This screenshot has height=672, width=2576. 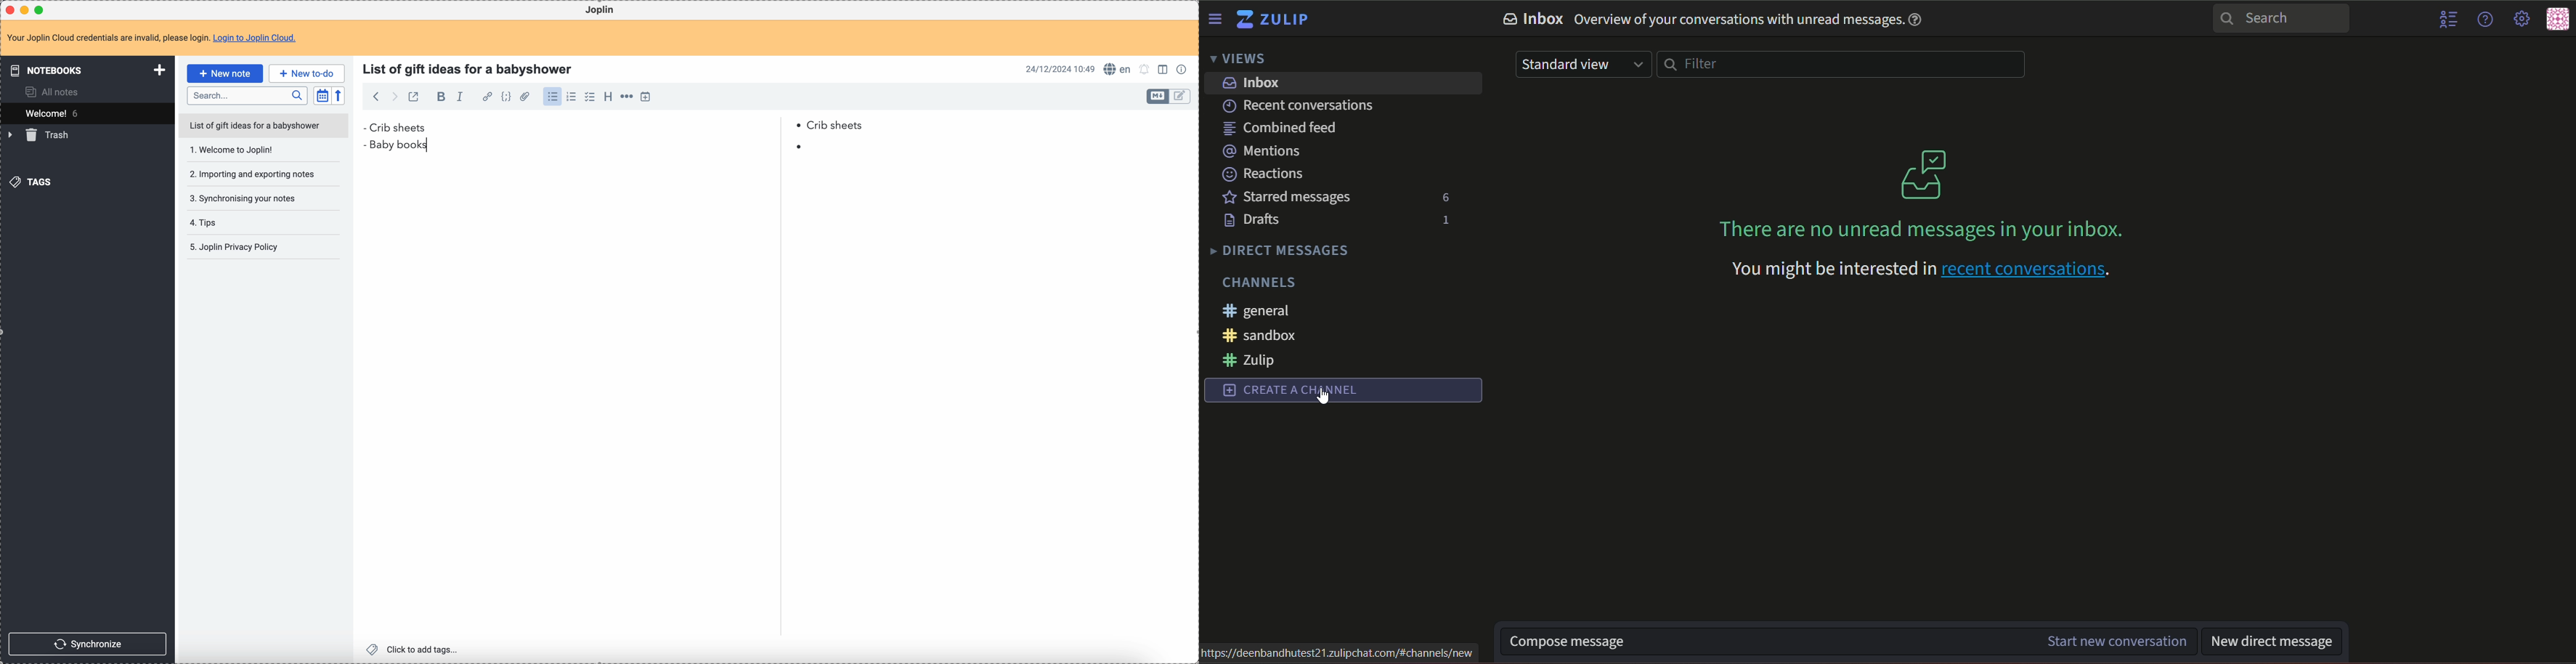 What do you see at coordinates (2558, 20) in the screenshot?
I see `icon` at bounding box center [2558, 20].